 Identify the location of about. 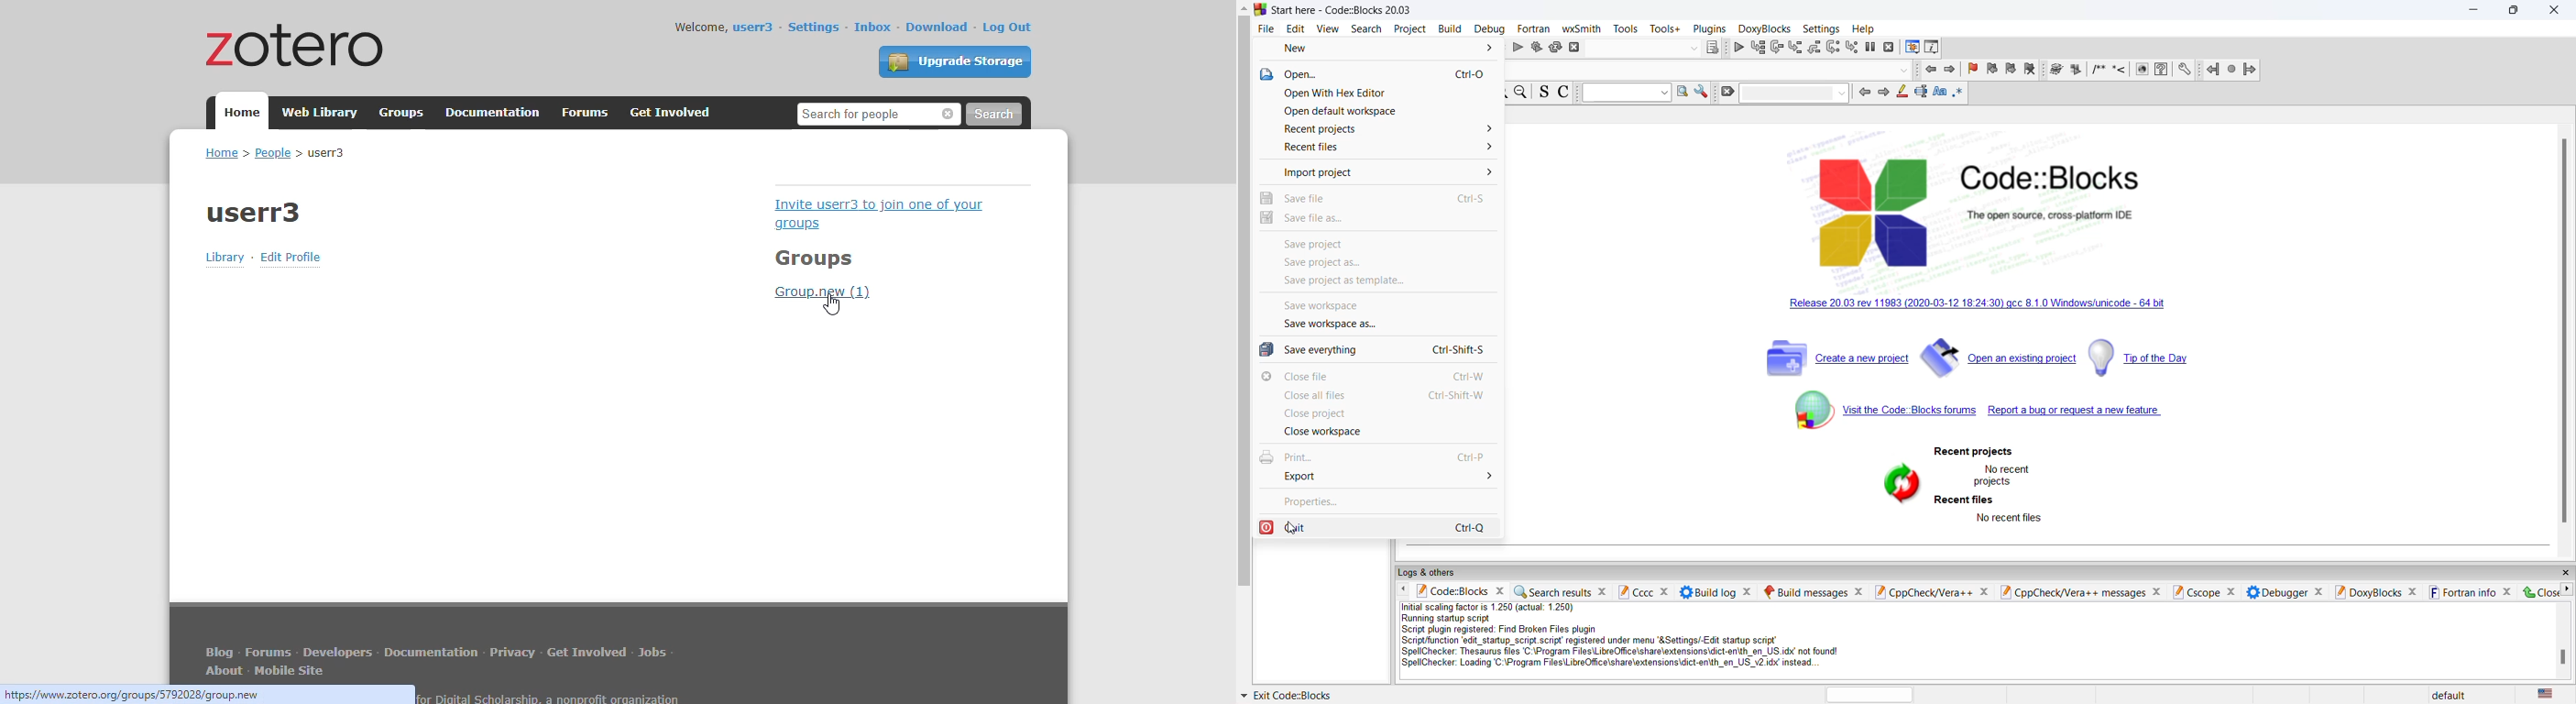
(225, 671).